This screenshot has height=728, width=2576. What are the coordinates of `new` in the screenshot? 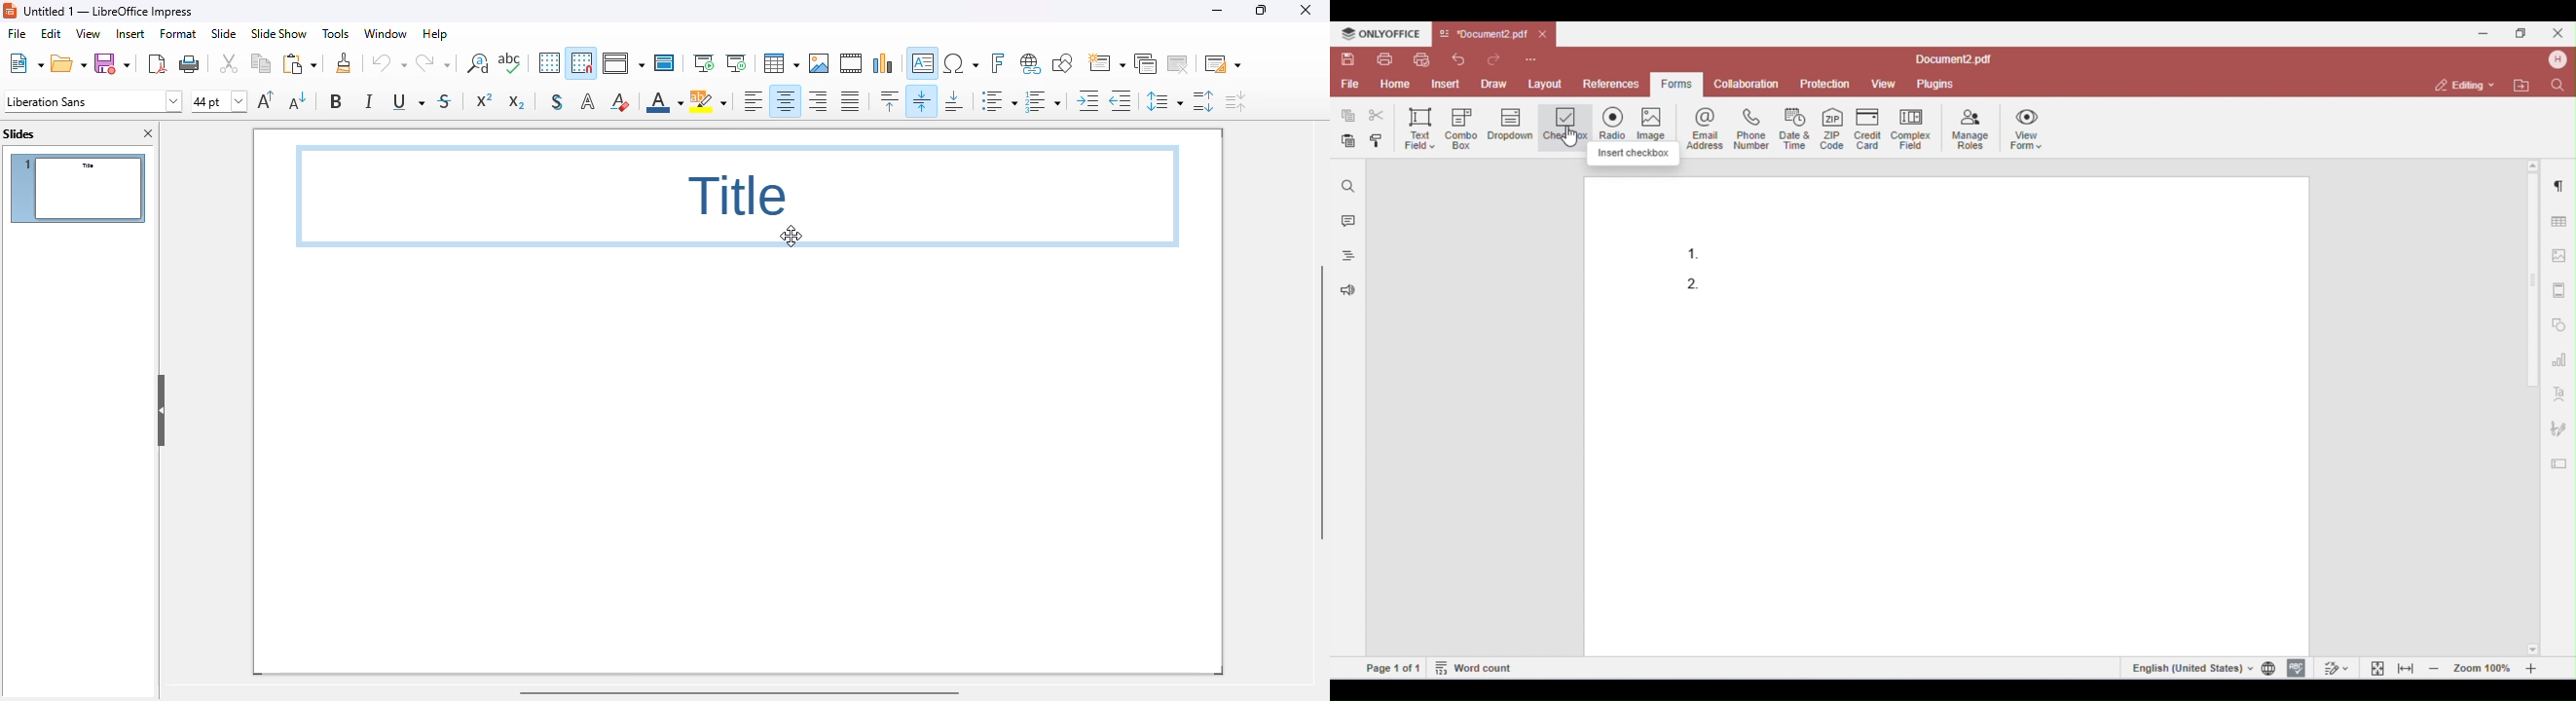 It's located at (26, 63).